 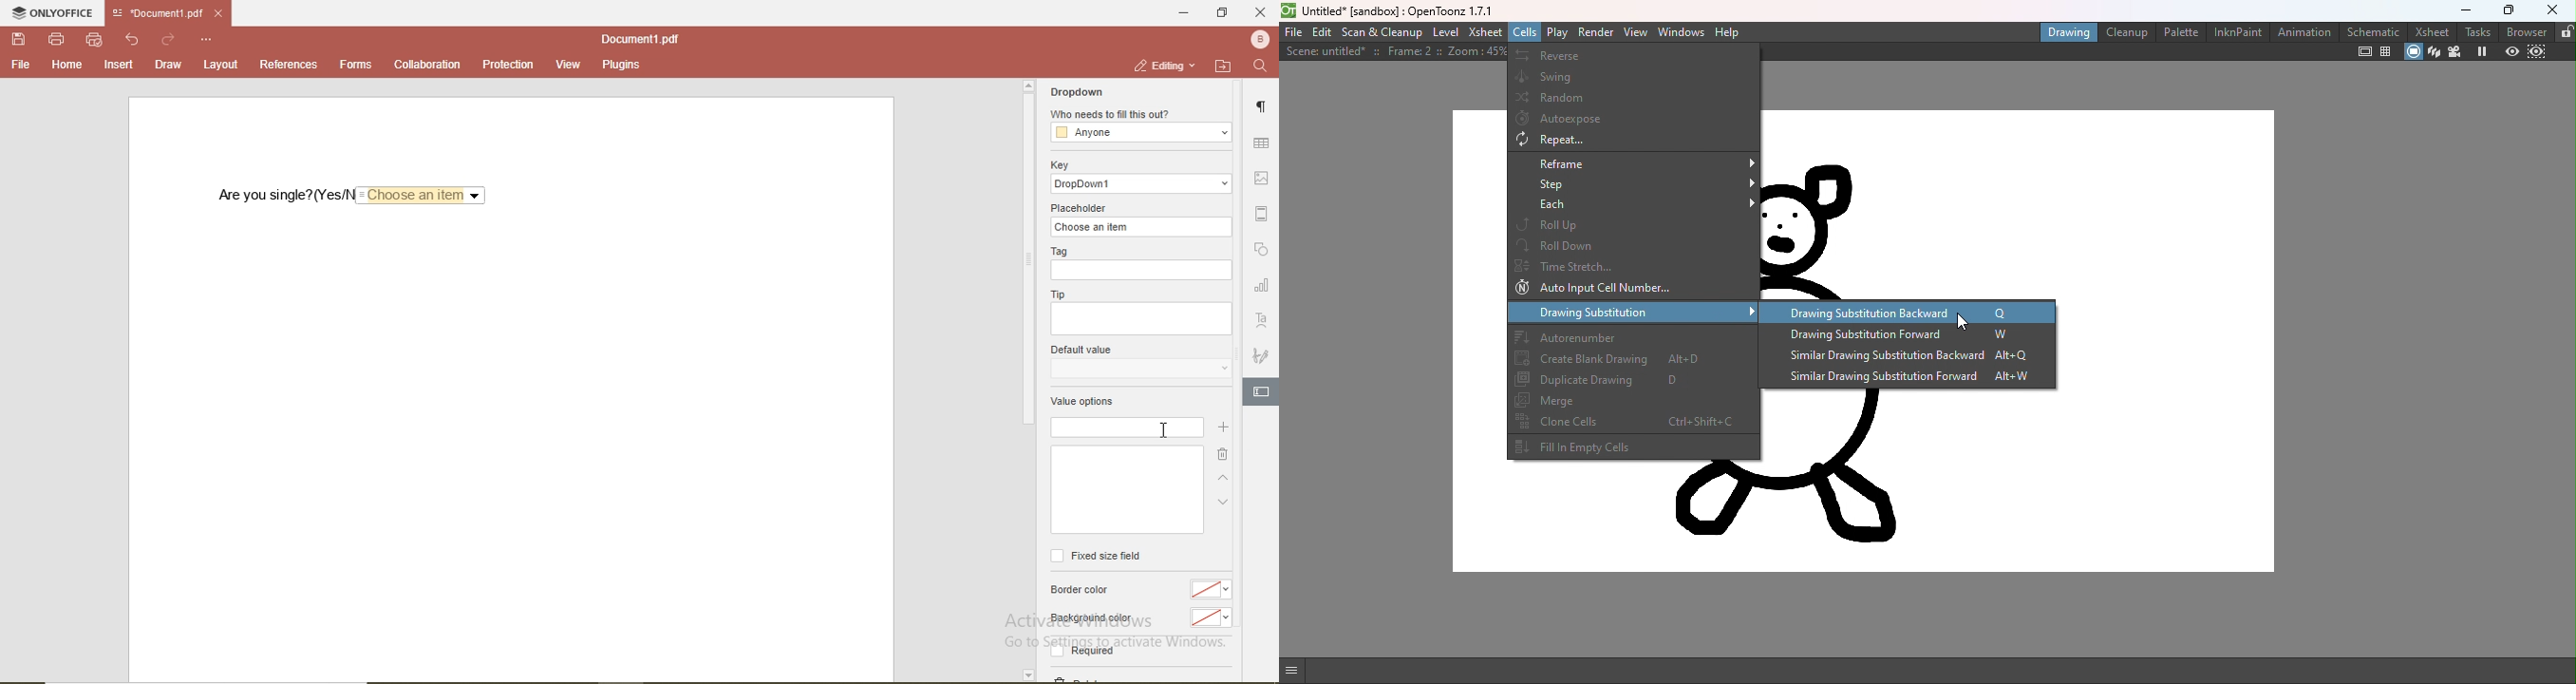 What do you see at coordinates (1078, 93) in the screenshot?
I see `dropdown` at bounding box center [1078, 93].